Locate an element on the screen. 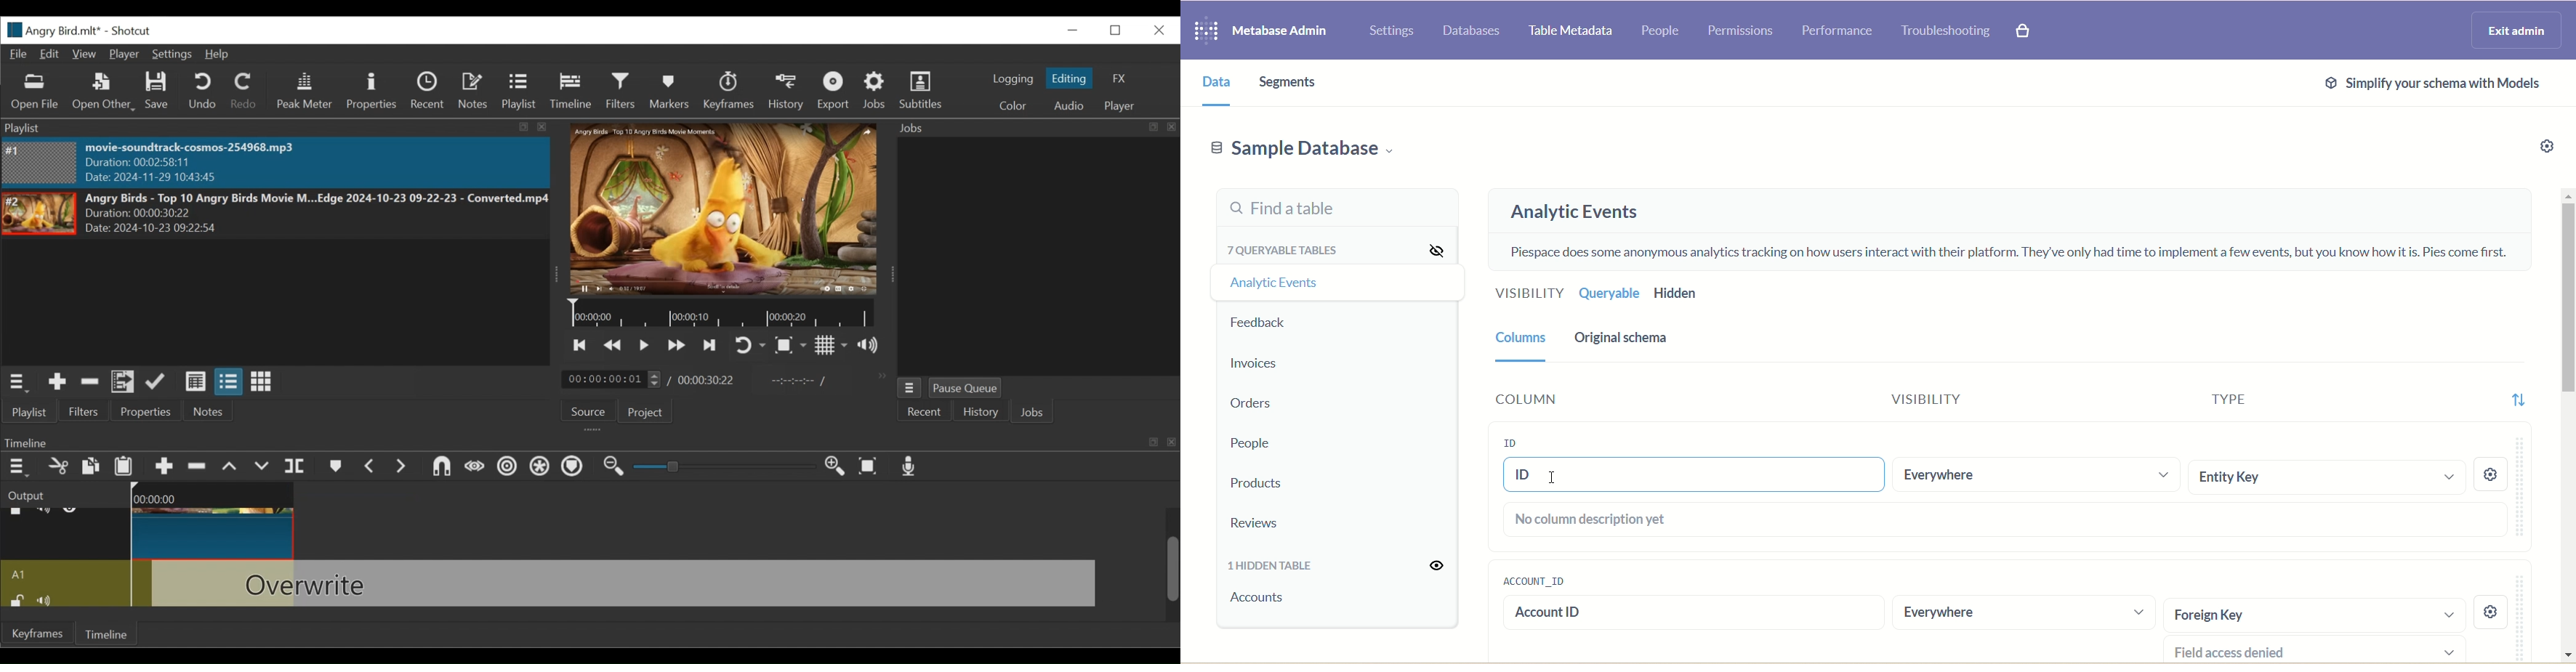 The width and height of the screenshot is (2576, 672). Sort is located at coordinates (2522, 397).